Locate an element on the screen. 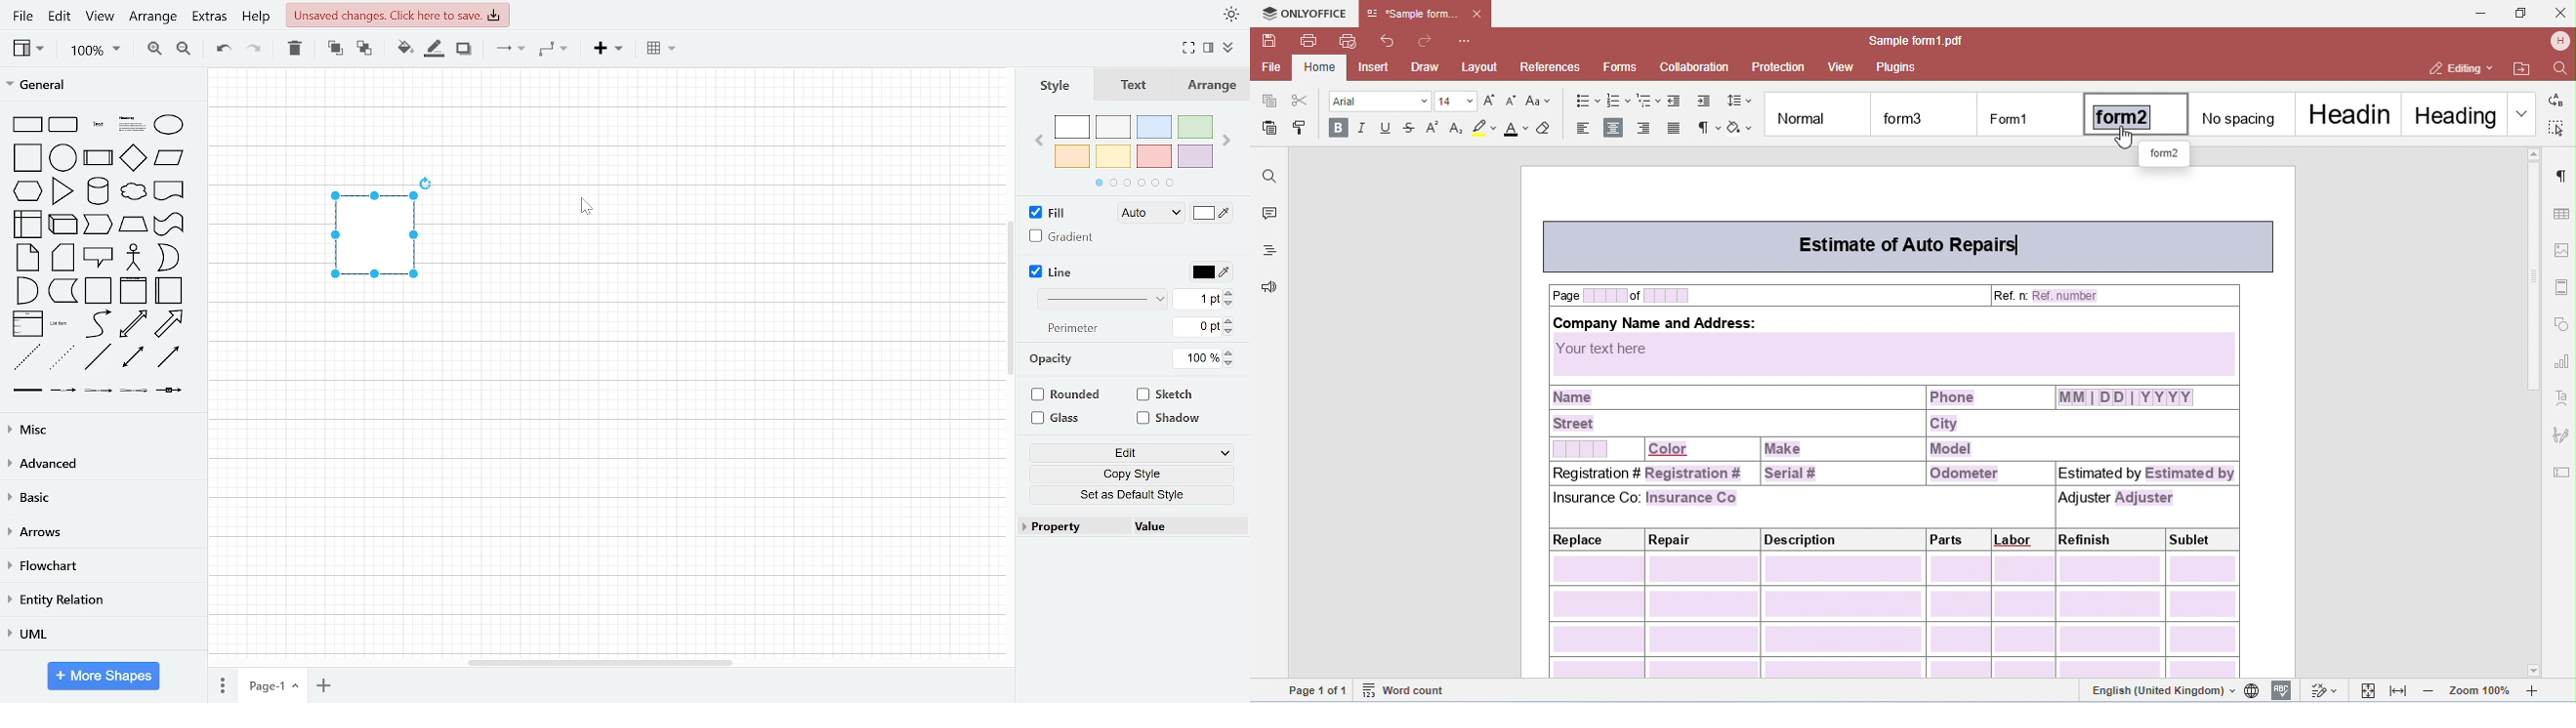  opacity is located at coordinates (1053, 359).